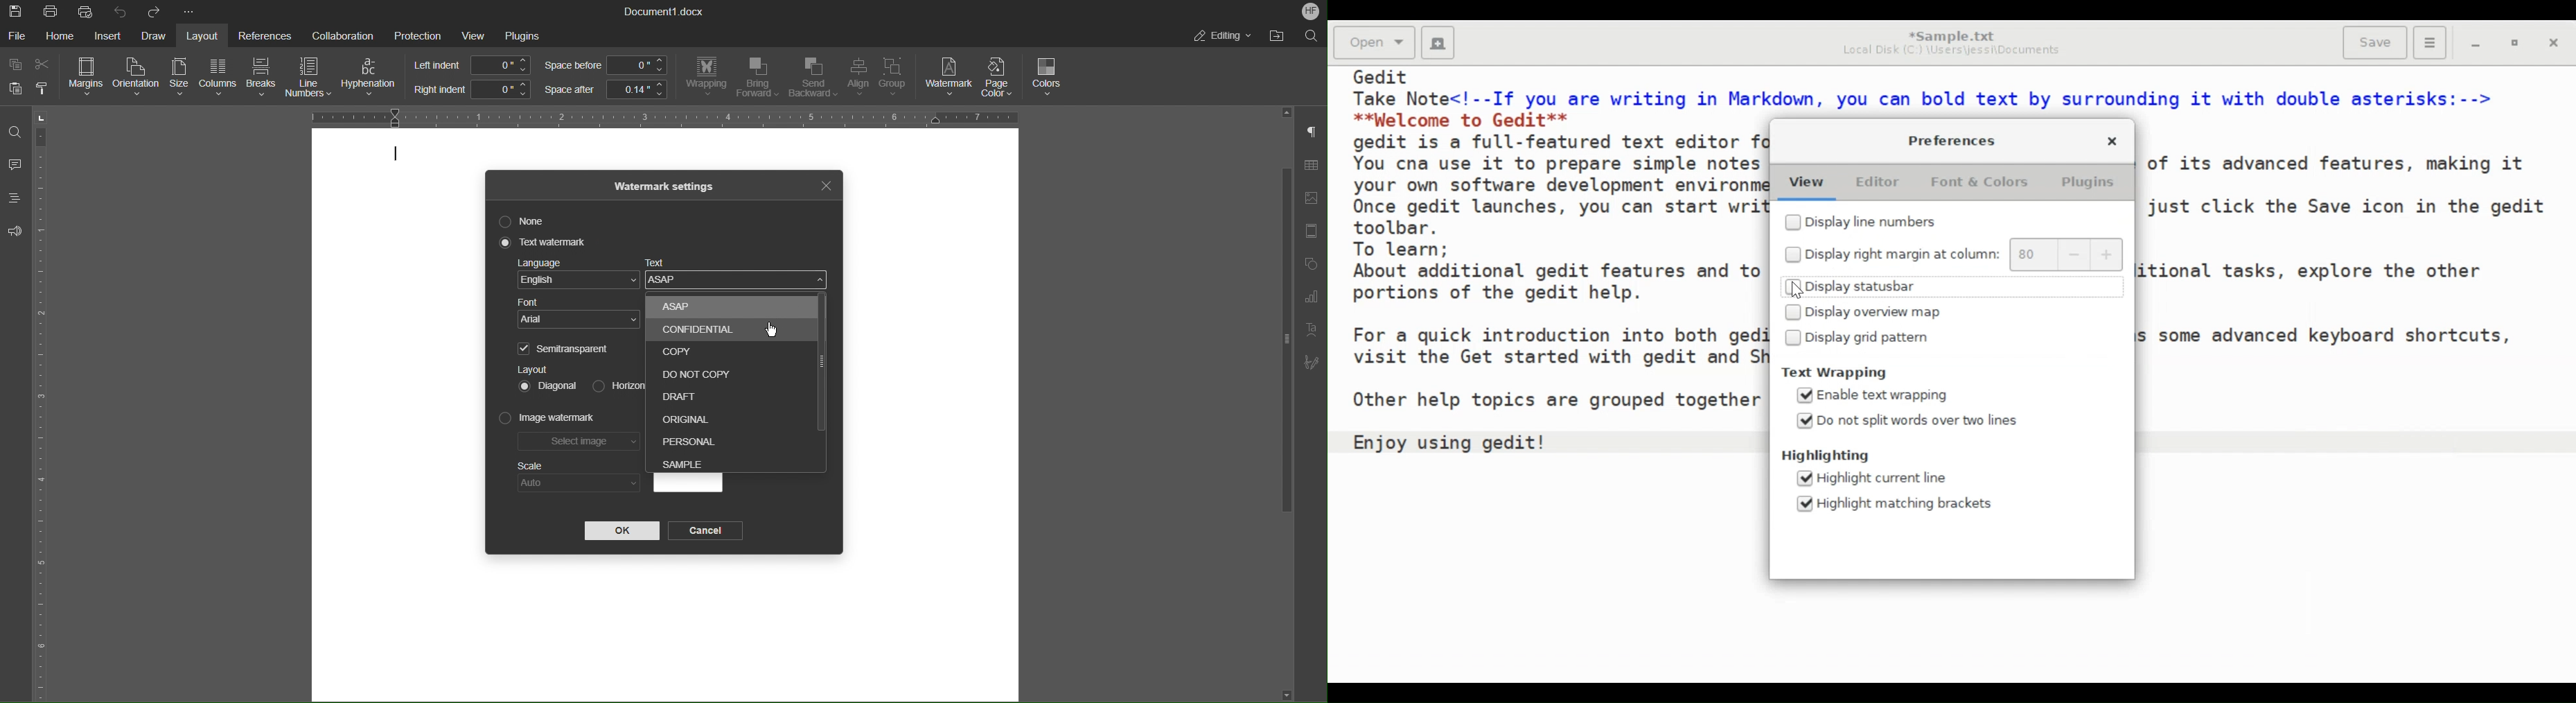  Describe the element at coordinates (531, 466) in the screenshot. I see `Scale` at that location.